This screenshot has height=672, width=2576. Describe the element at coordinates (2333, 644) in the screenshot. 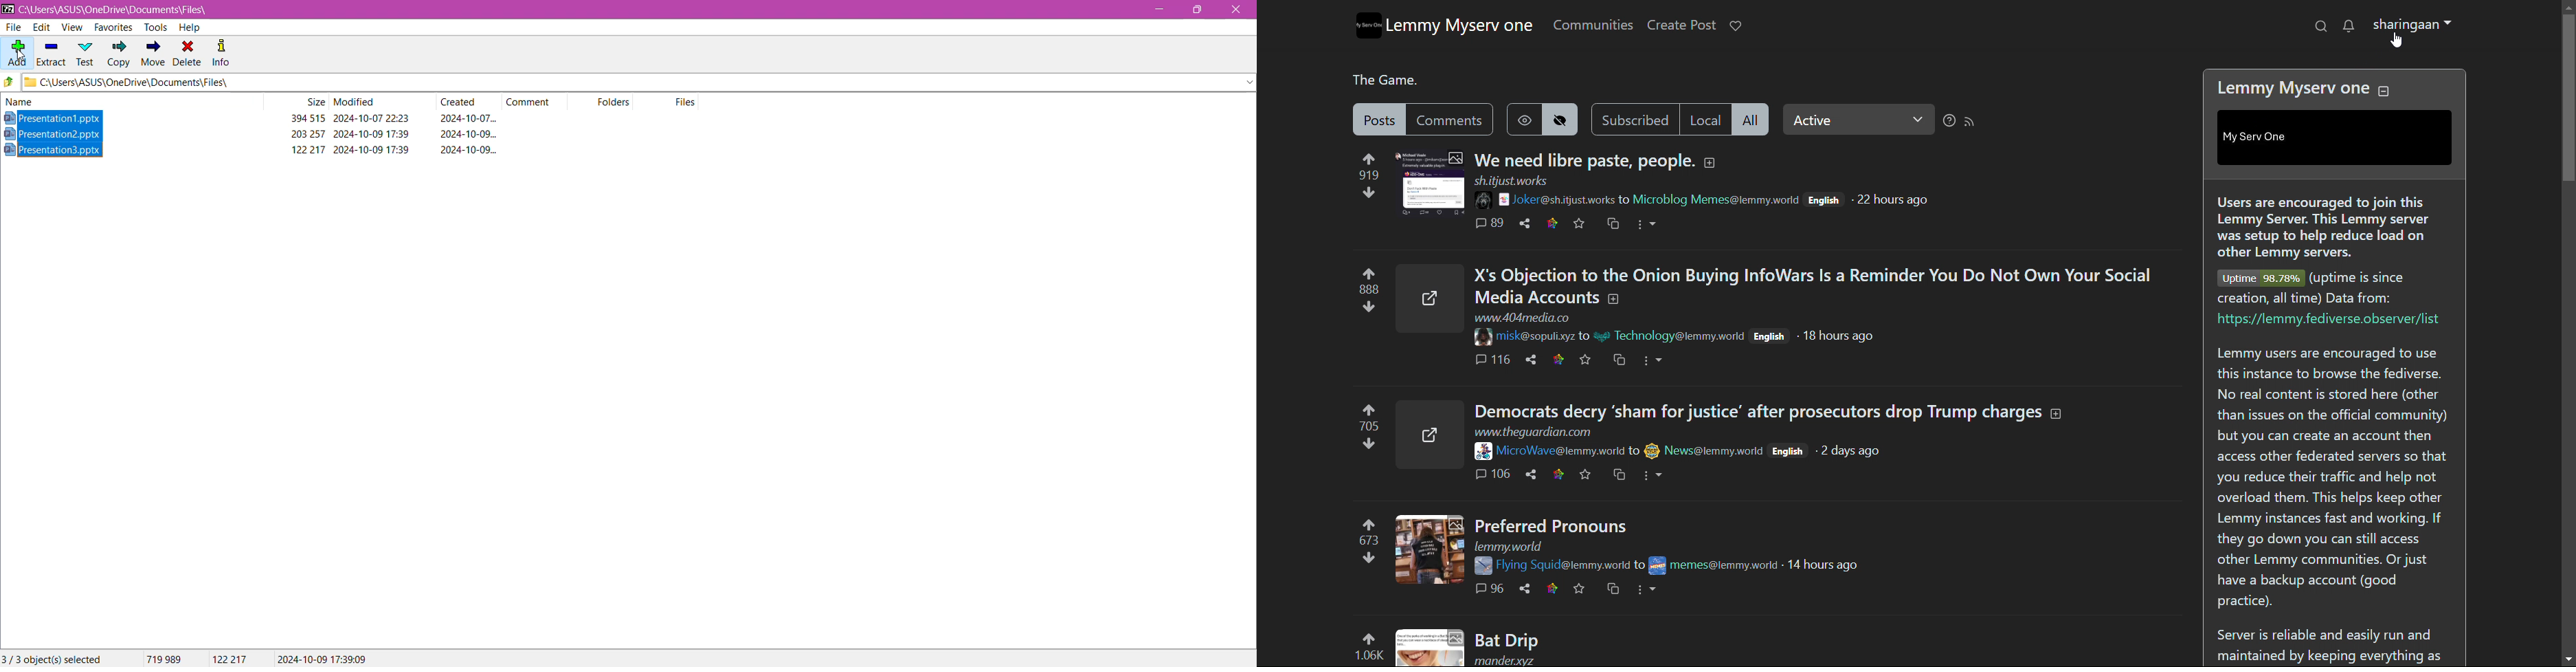

I see `Server is reliable and easily run and
maintained by keeping everything as` at that location.